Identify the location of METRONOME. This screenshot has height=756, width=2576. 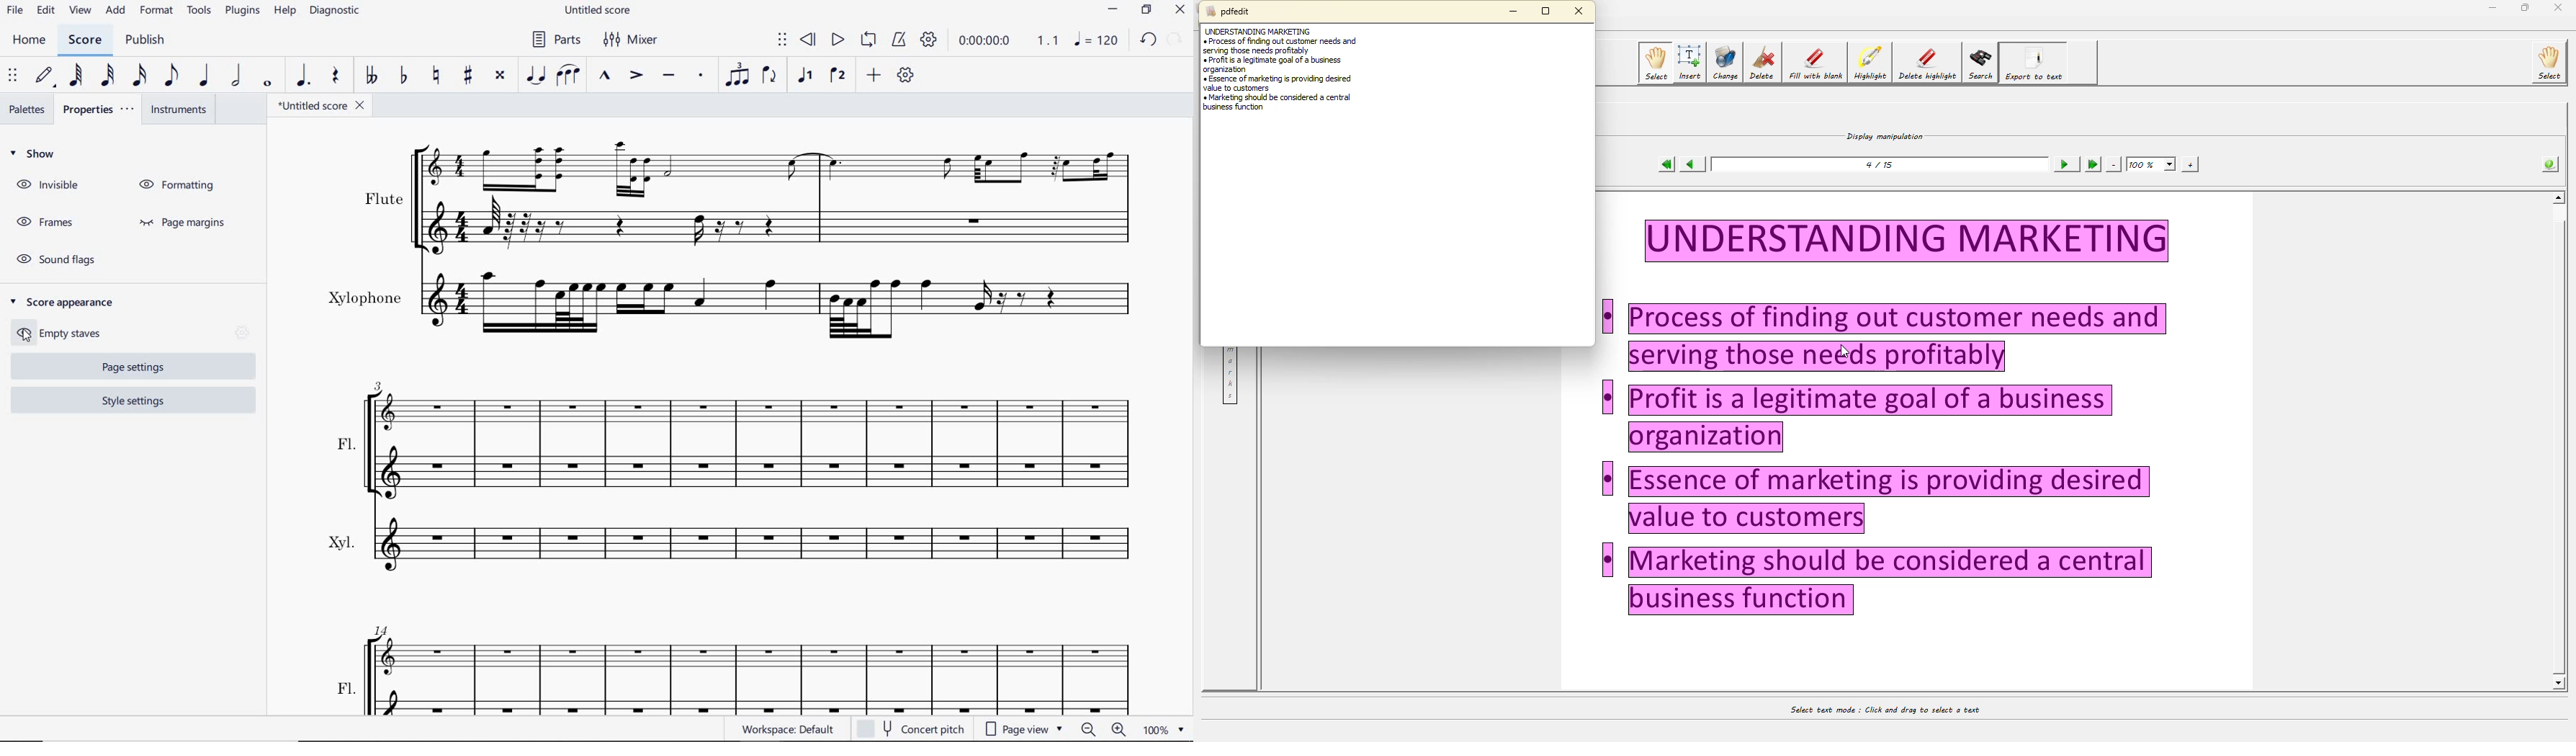
(901, 41).